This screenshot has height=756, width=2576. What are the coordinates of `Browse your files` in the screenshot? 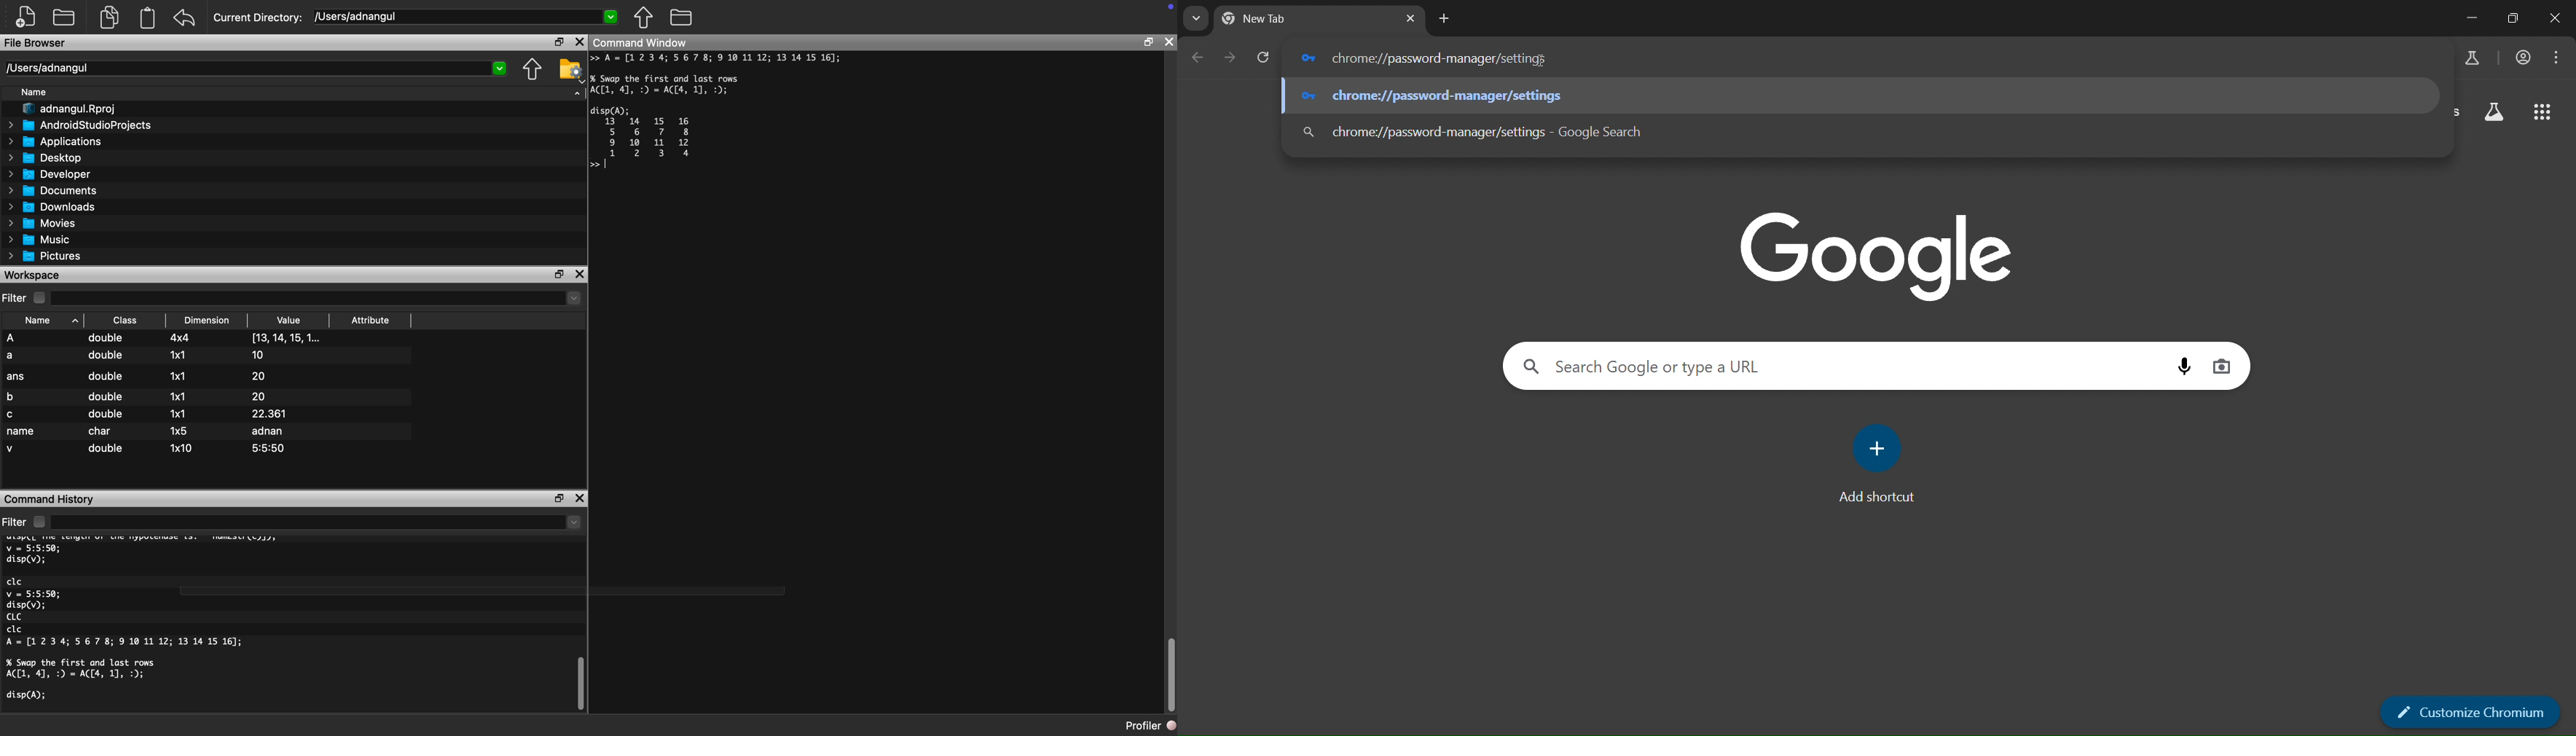 It's located at (570, 68).